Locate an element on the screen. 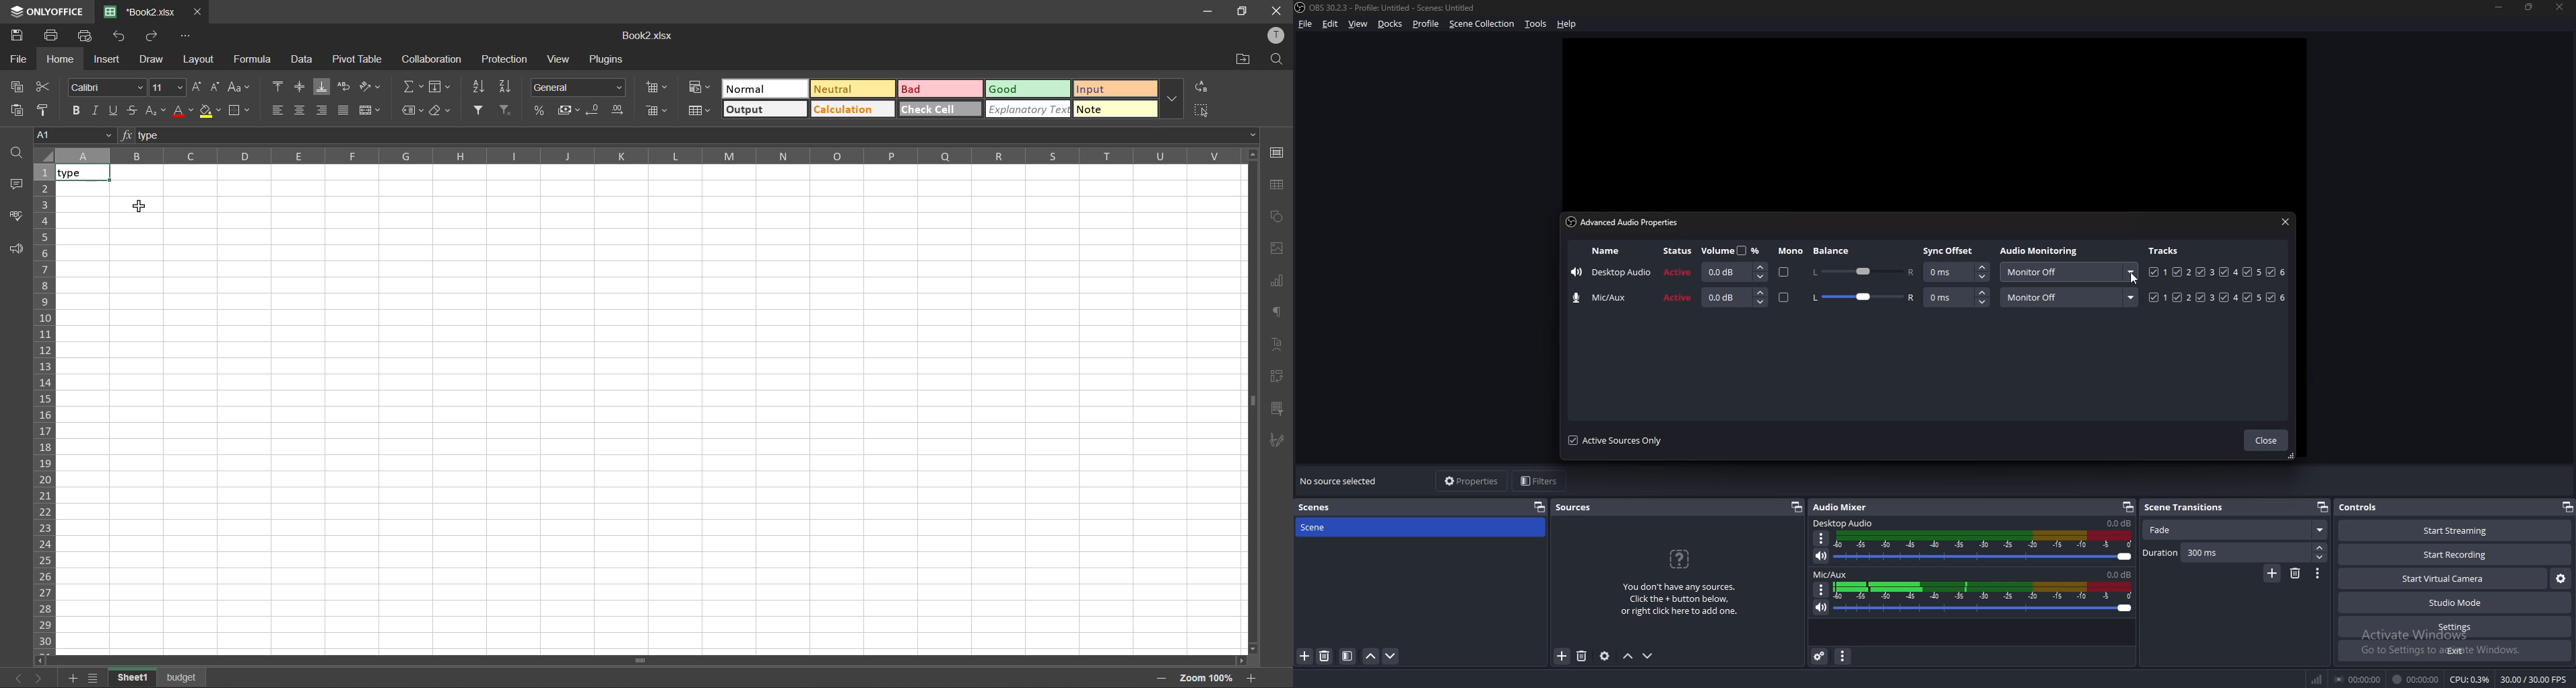 The image size is (2576, 700). OBS LOGO is located at coordinates (1301, 9).